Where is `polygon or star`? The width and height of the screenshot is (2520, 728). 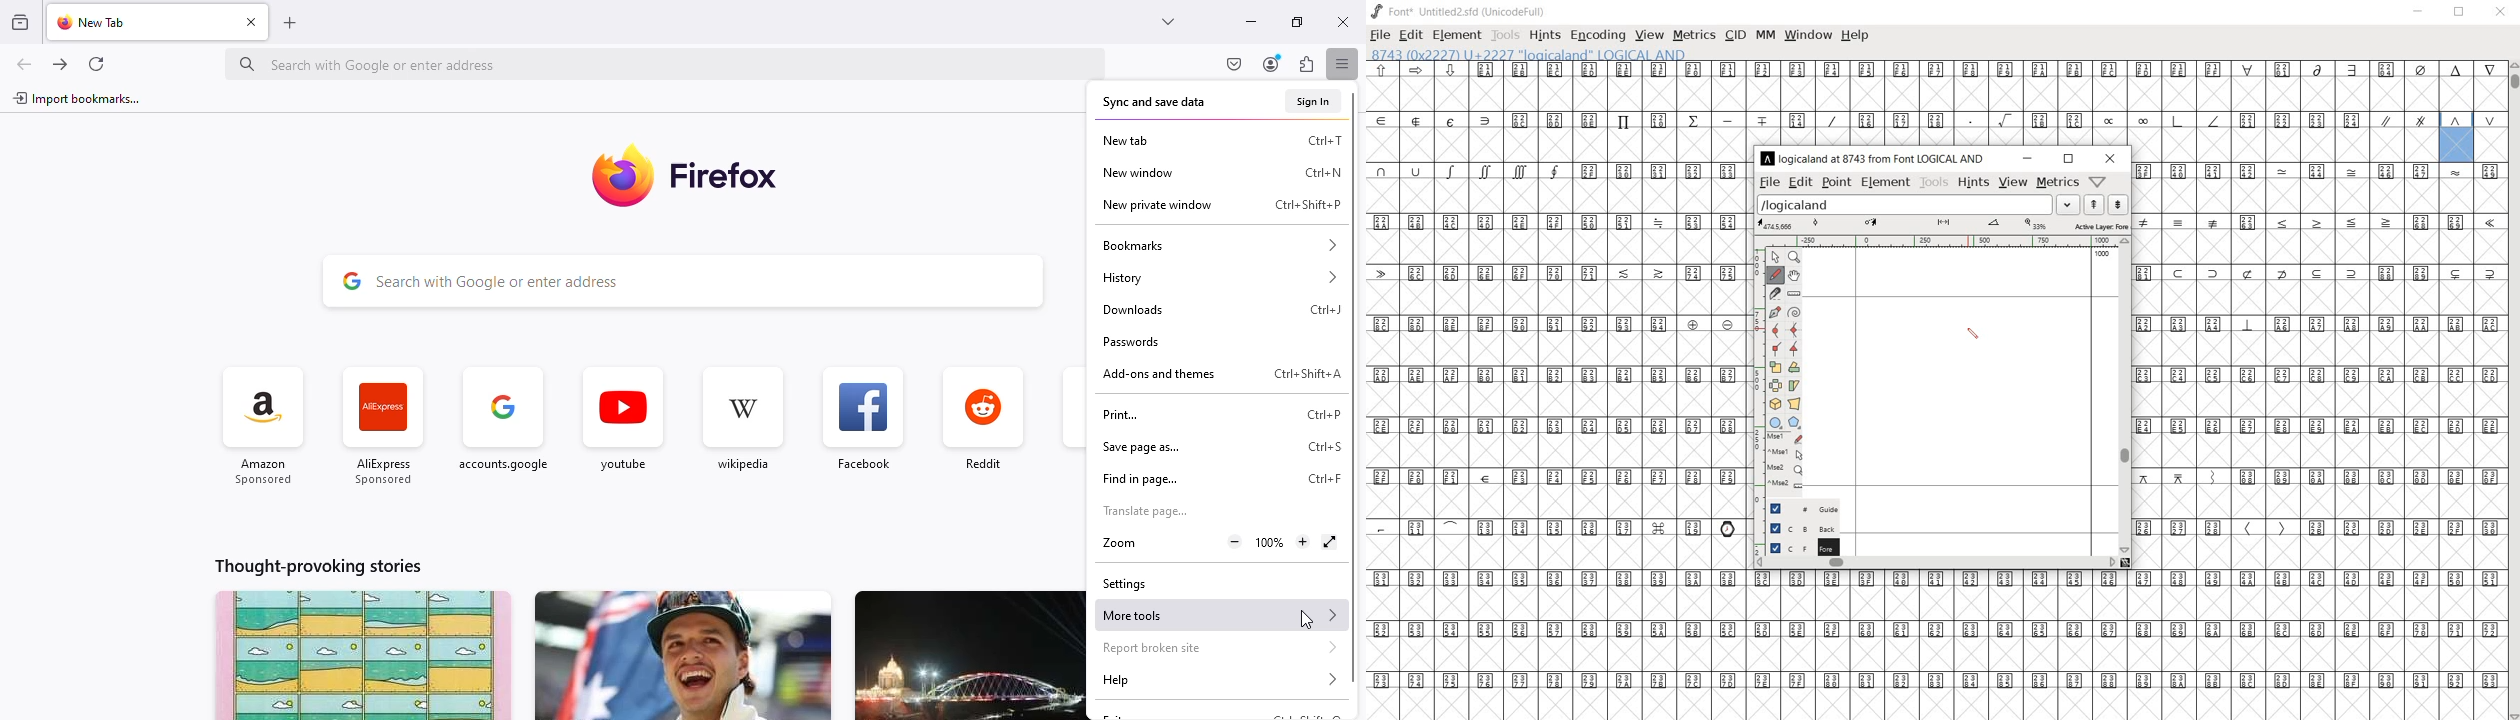 polygon or star is located at coordinates (1795, 423).